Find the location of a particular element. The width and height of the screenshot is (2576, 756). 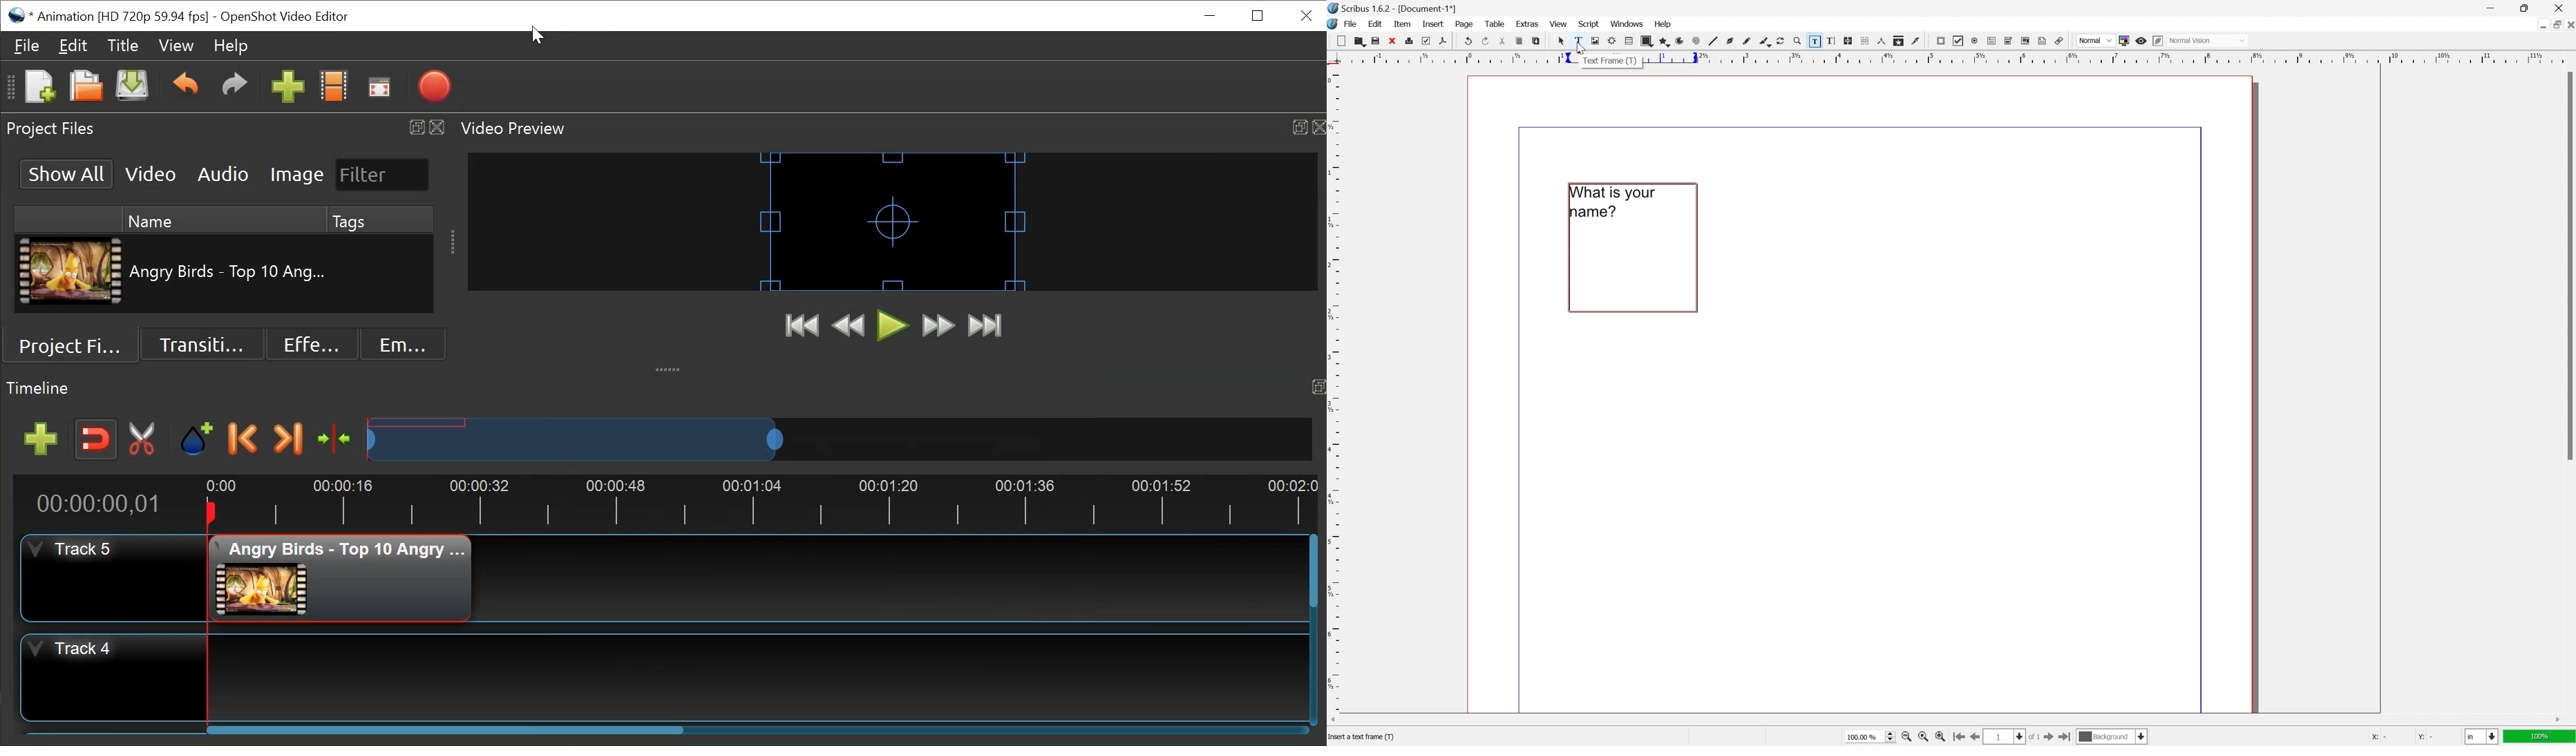

insert is located at coordinates (1433, 22).